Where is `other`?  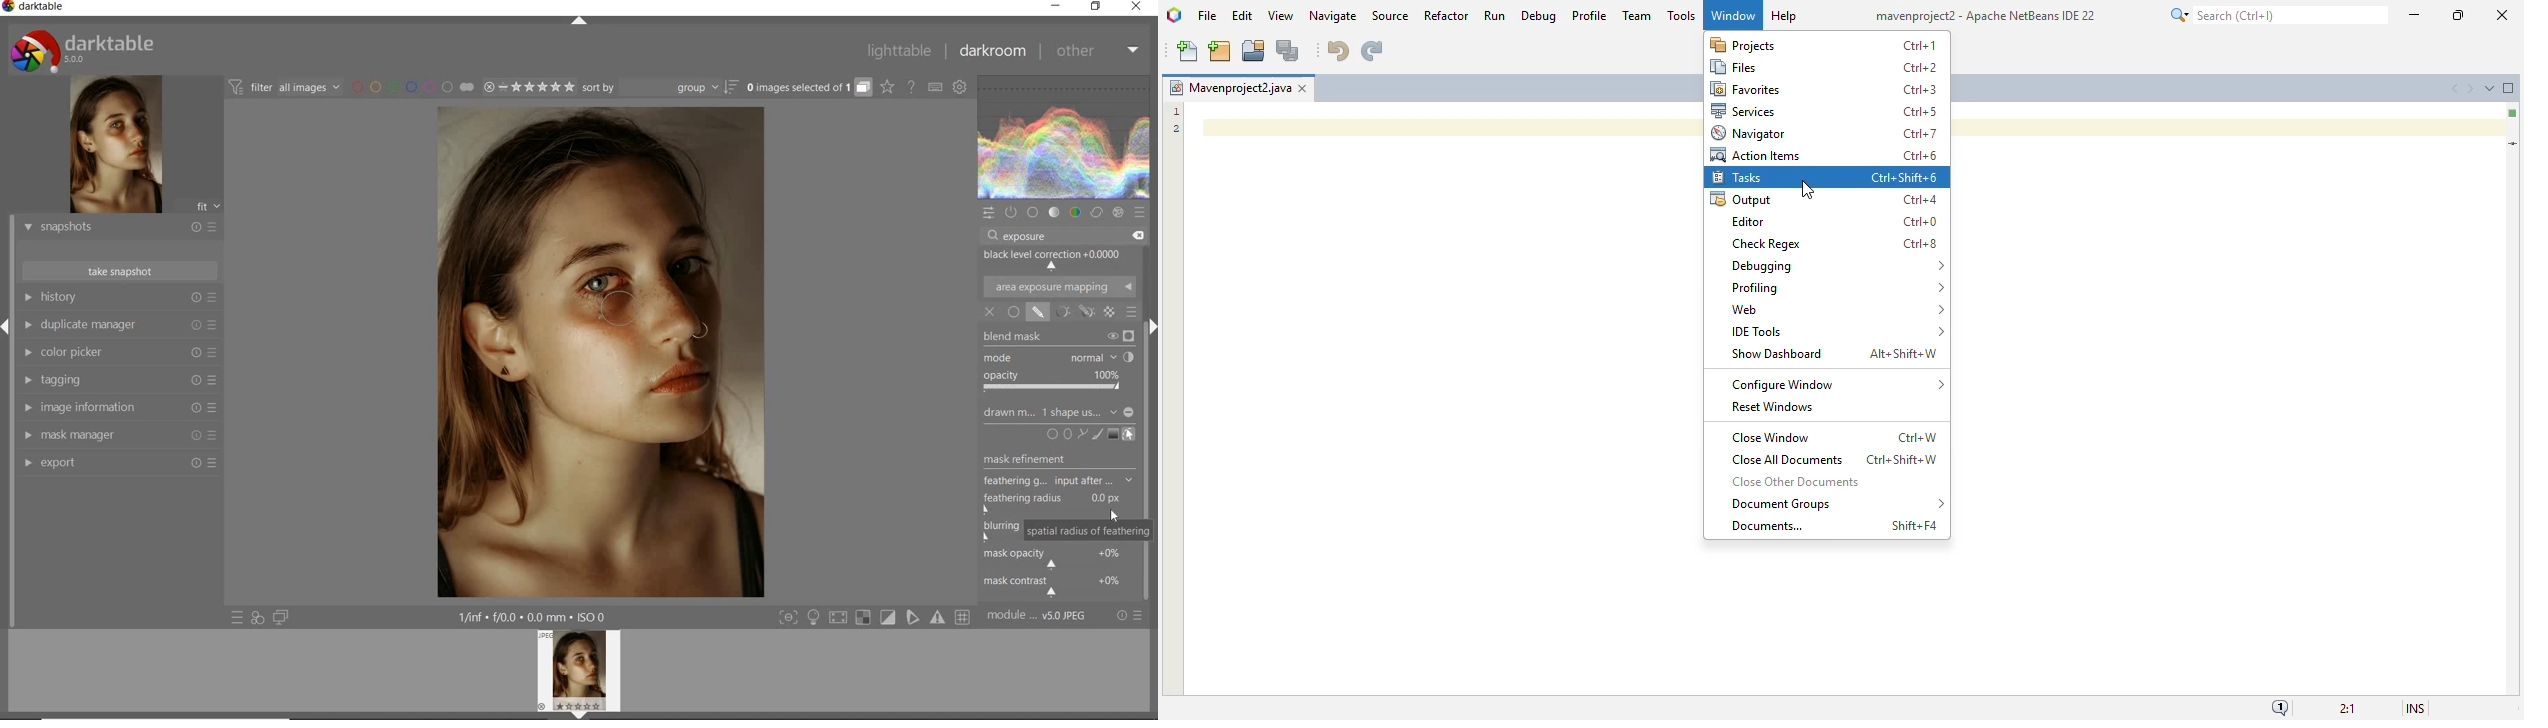 other is located at coordinates (1095, 52).